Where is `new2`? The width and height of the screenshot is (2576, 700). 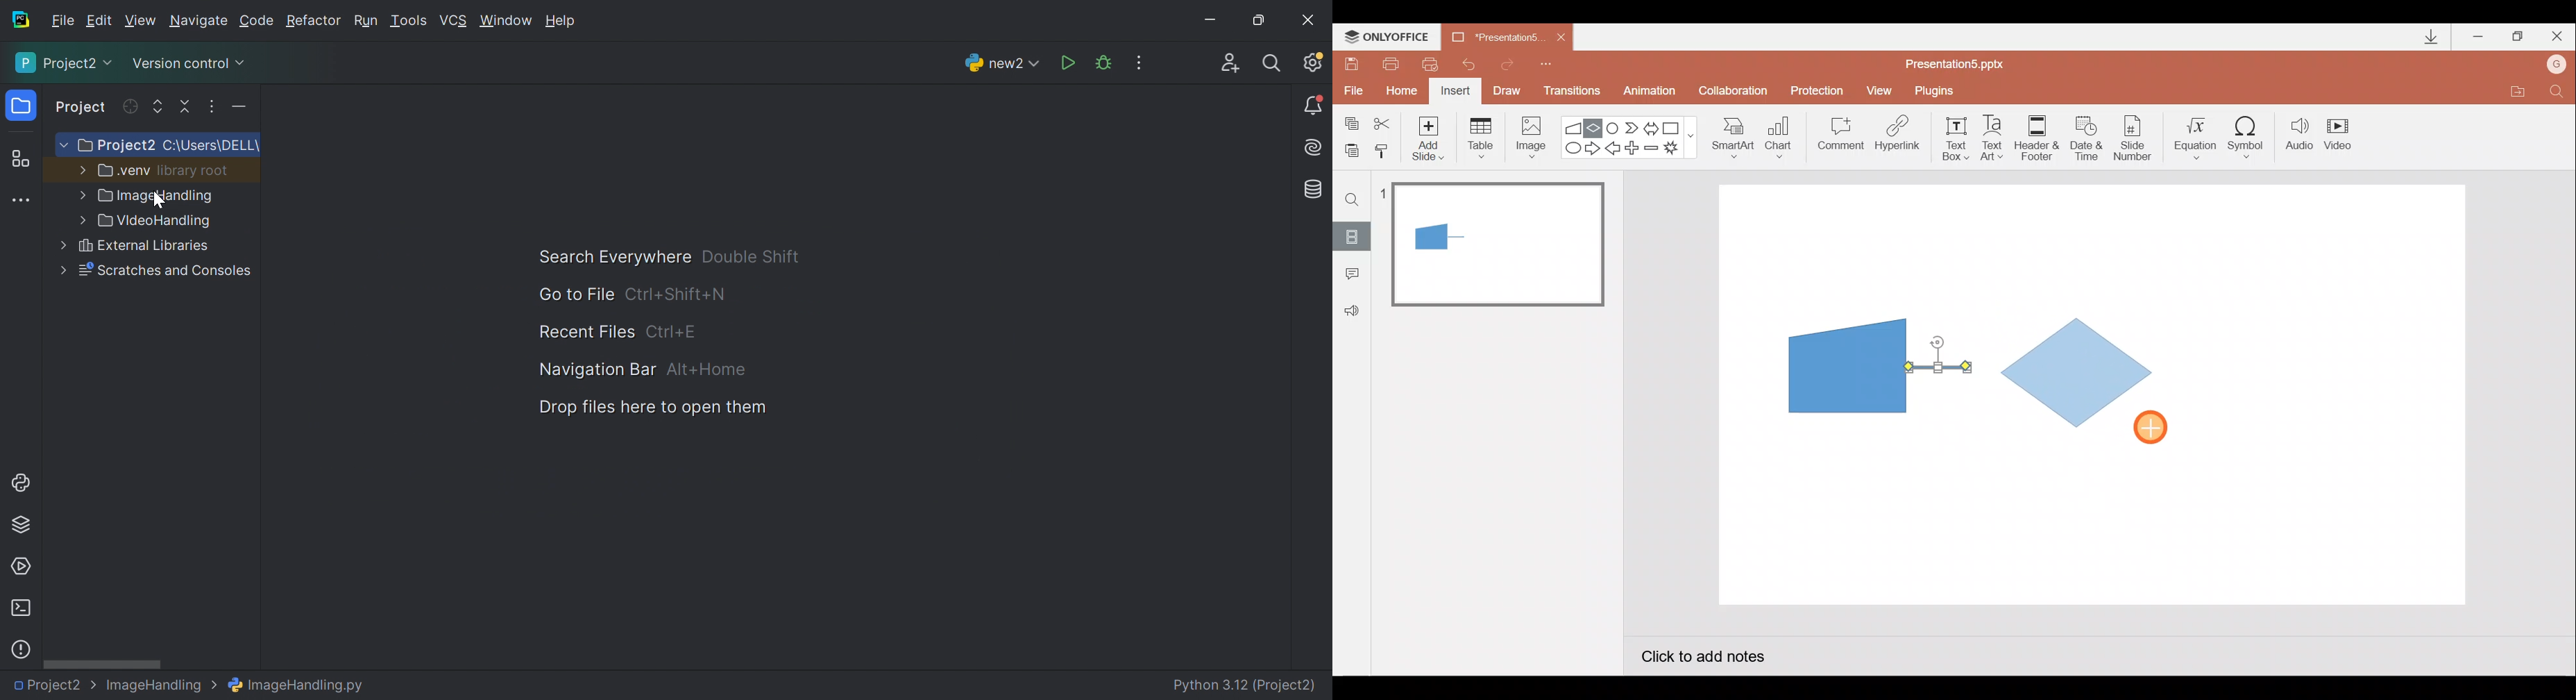
new2 is located at coordinates (1002, 67).